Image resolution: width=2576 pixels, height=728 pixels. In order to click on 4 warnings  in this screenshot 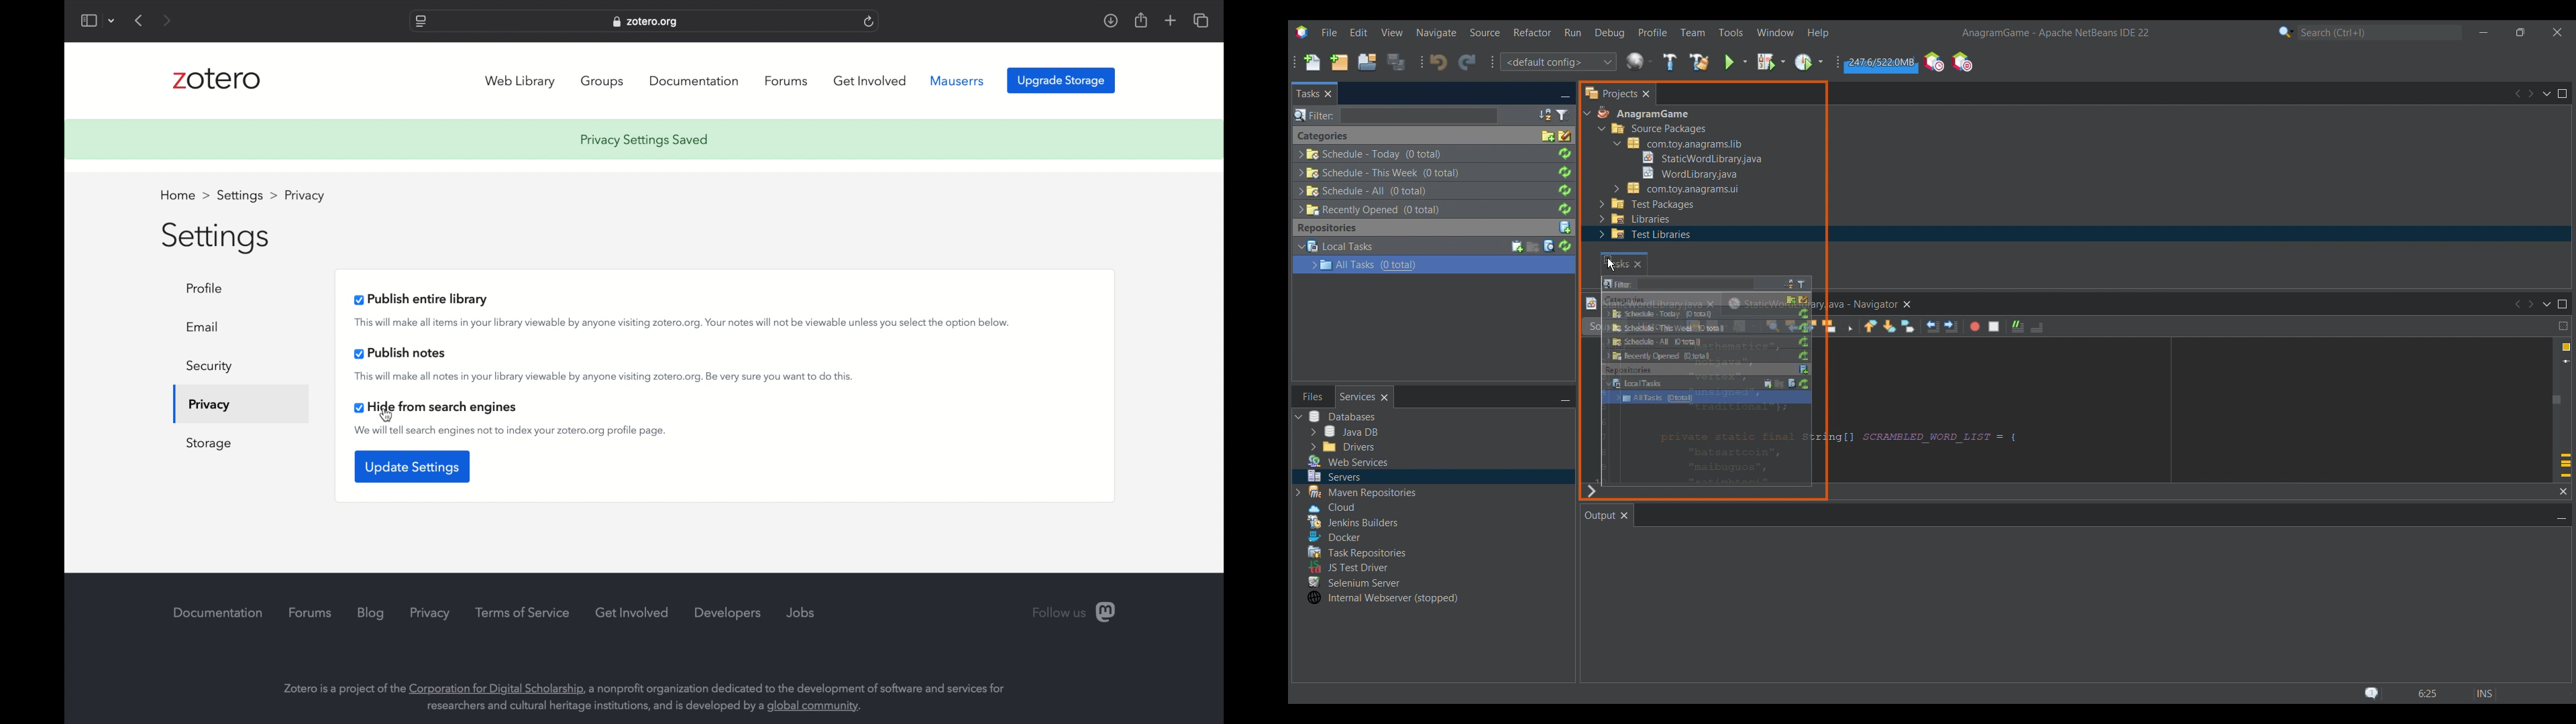, I will do `click(2566, 347)`.